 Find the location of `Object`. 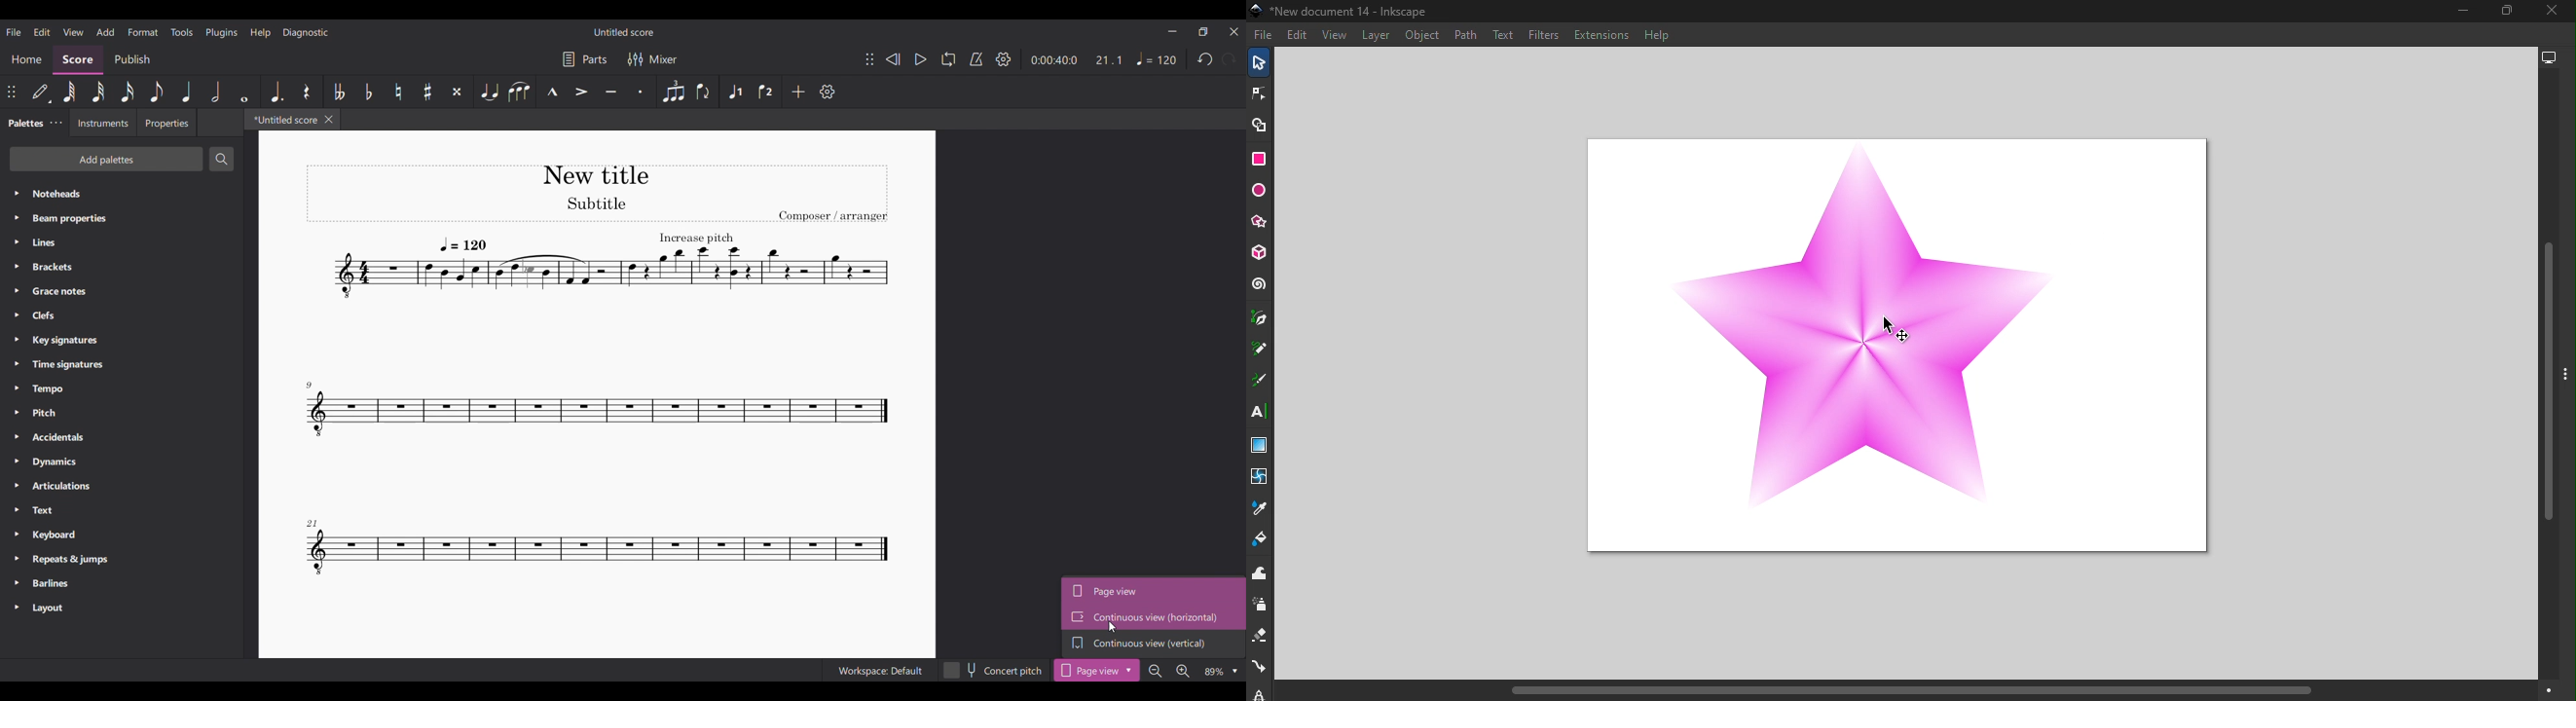

Object is located at coordinates (1420, 35).